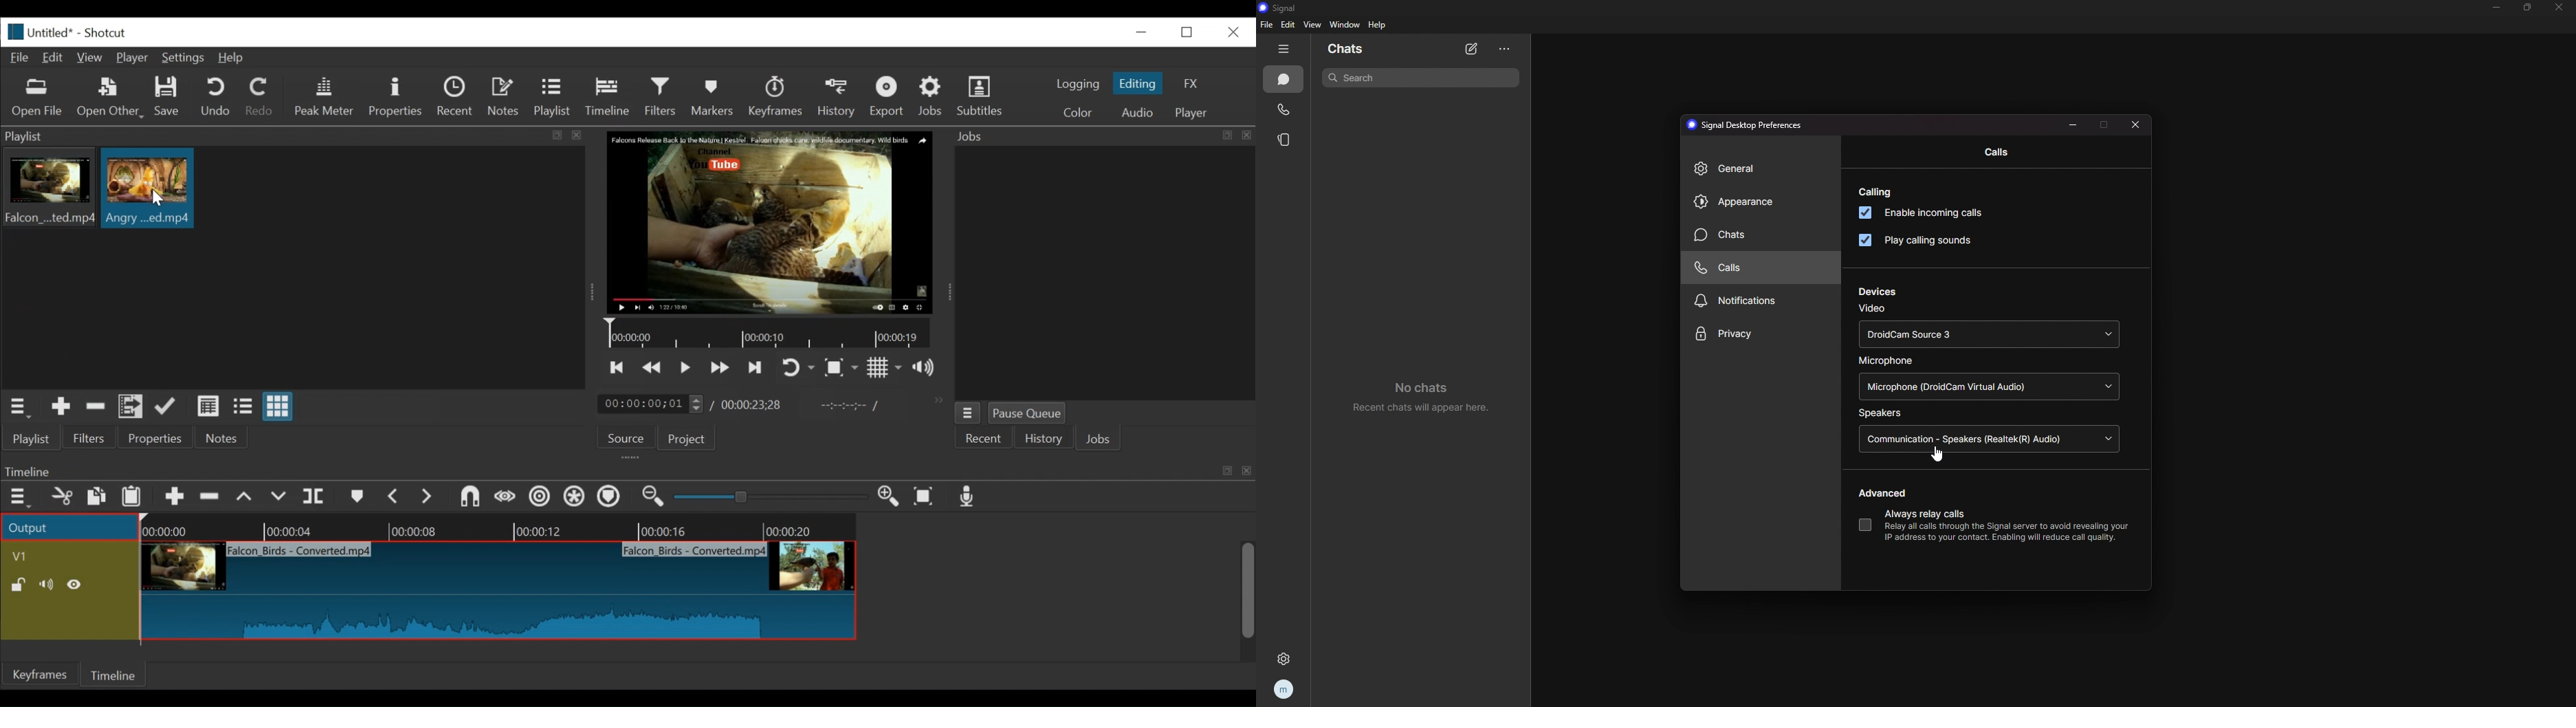 This screenshot has width=2576, height=728. Describe the element at coordinates (2528, 8) in the screenshot. I see `resize` at that location.